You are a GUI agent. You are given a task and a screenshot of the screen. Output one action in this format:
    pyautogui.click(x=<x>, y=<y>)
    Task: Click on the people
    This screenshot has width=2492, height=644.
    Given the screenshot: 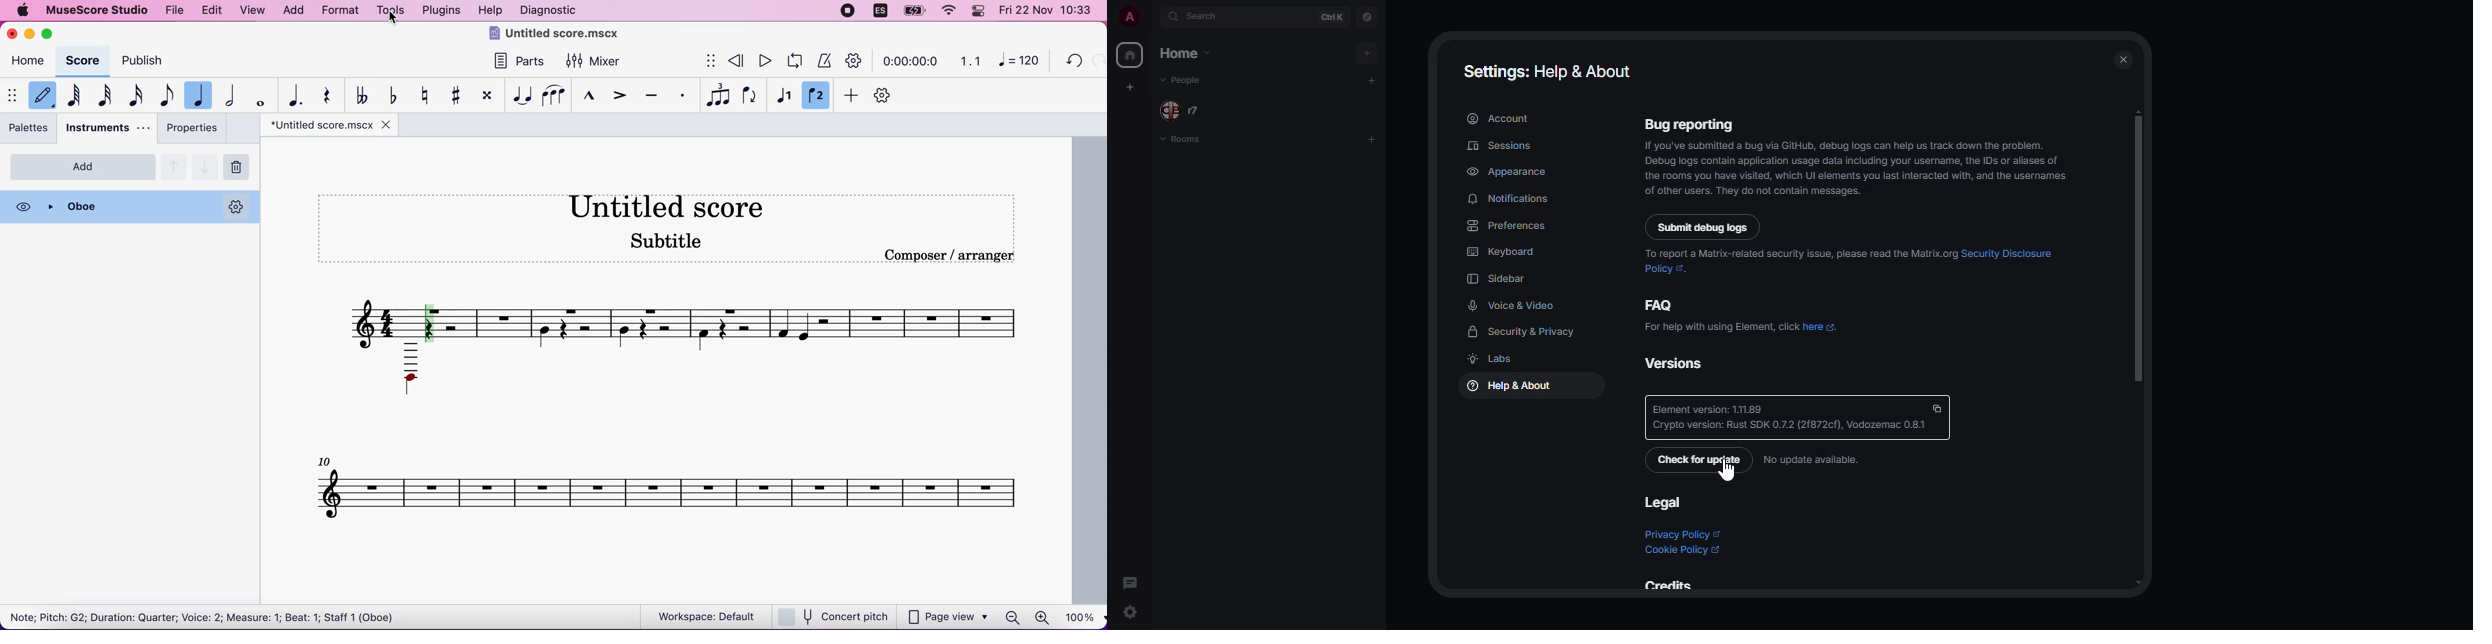 What is the action you would take?
    pyautogui.click(x=1183, y=80)
    